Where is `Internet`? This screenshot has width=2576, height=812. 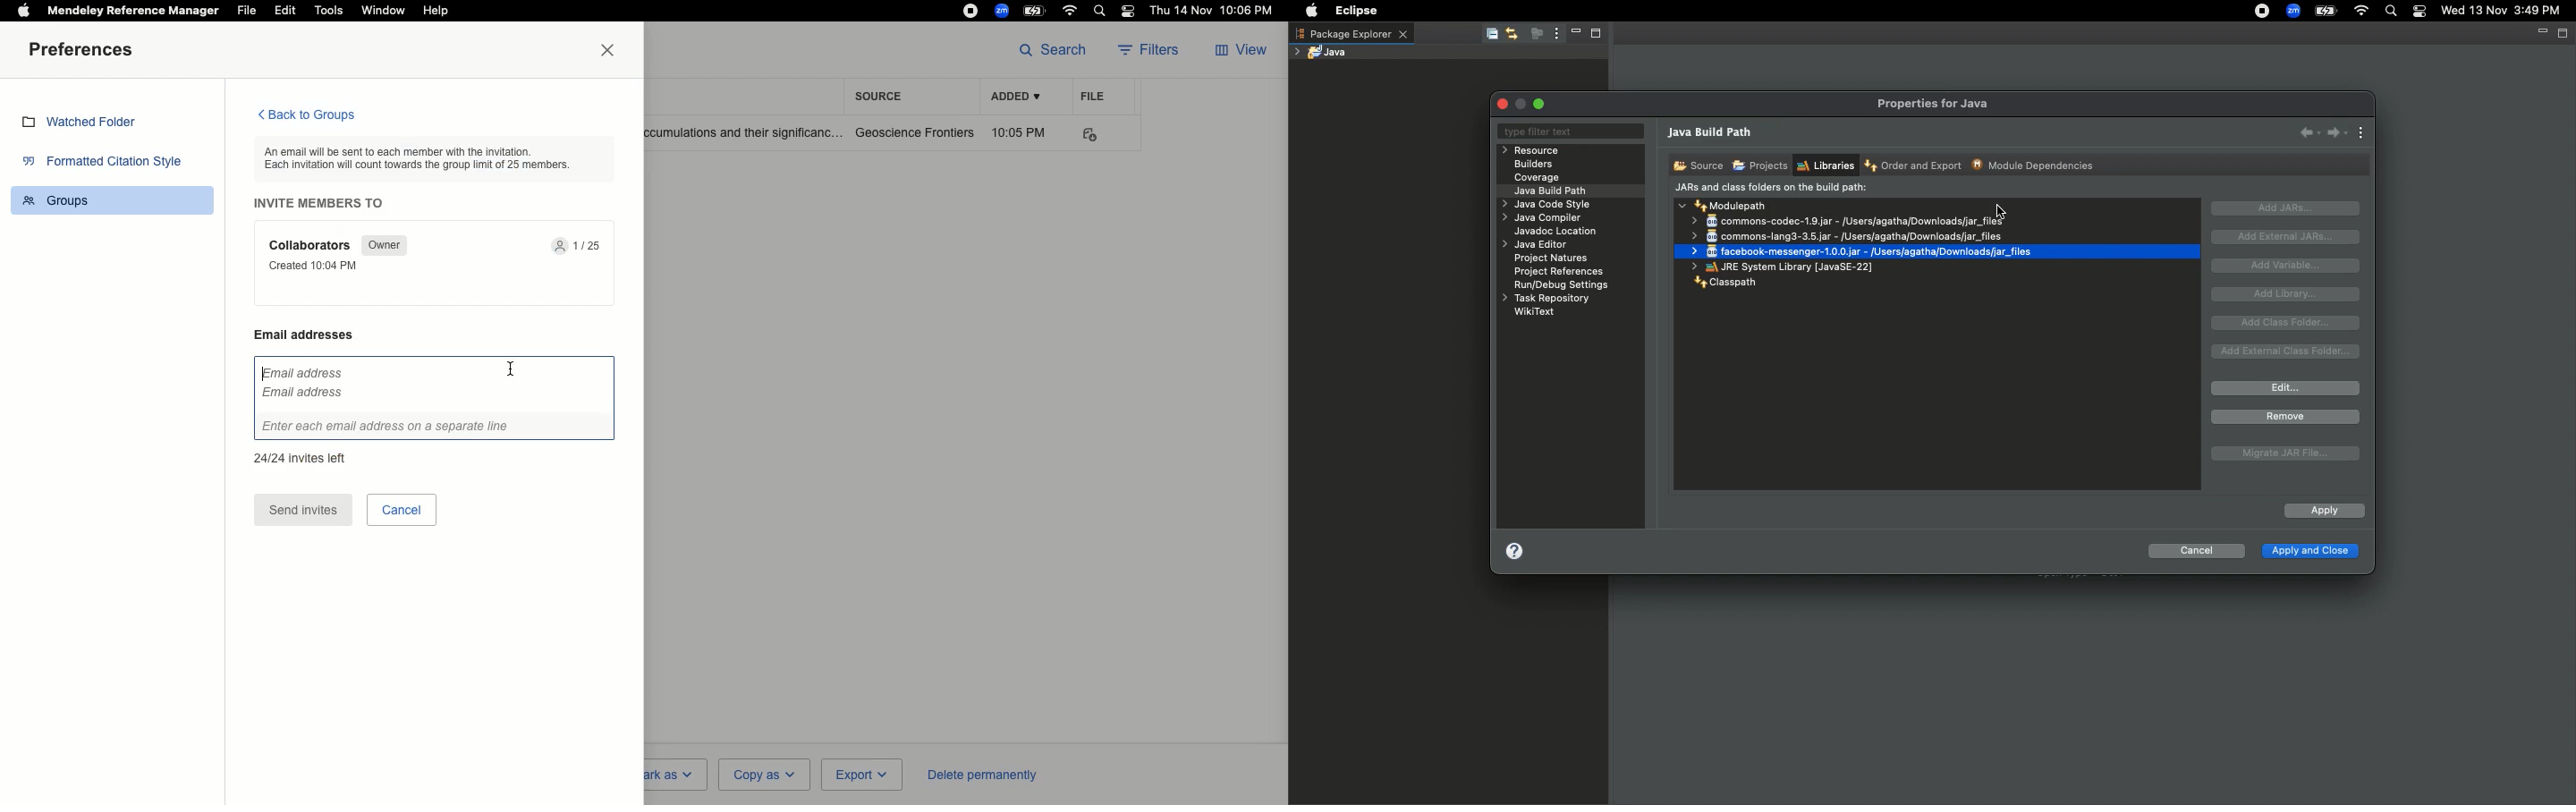
Internet is located at coordinates (2362, 12).